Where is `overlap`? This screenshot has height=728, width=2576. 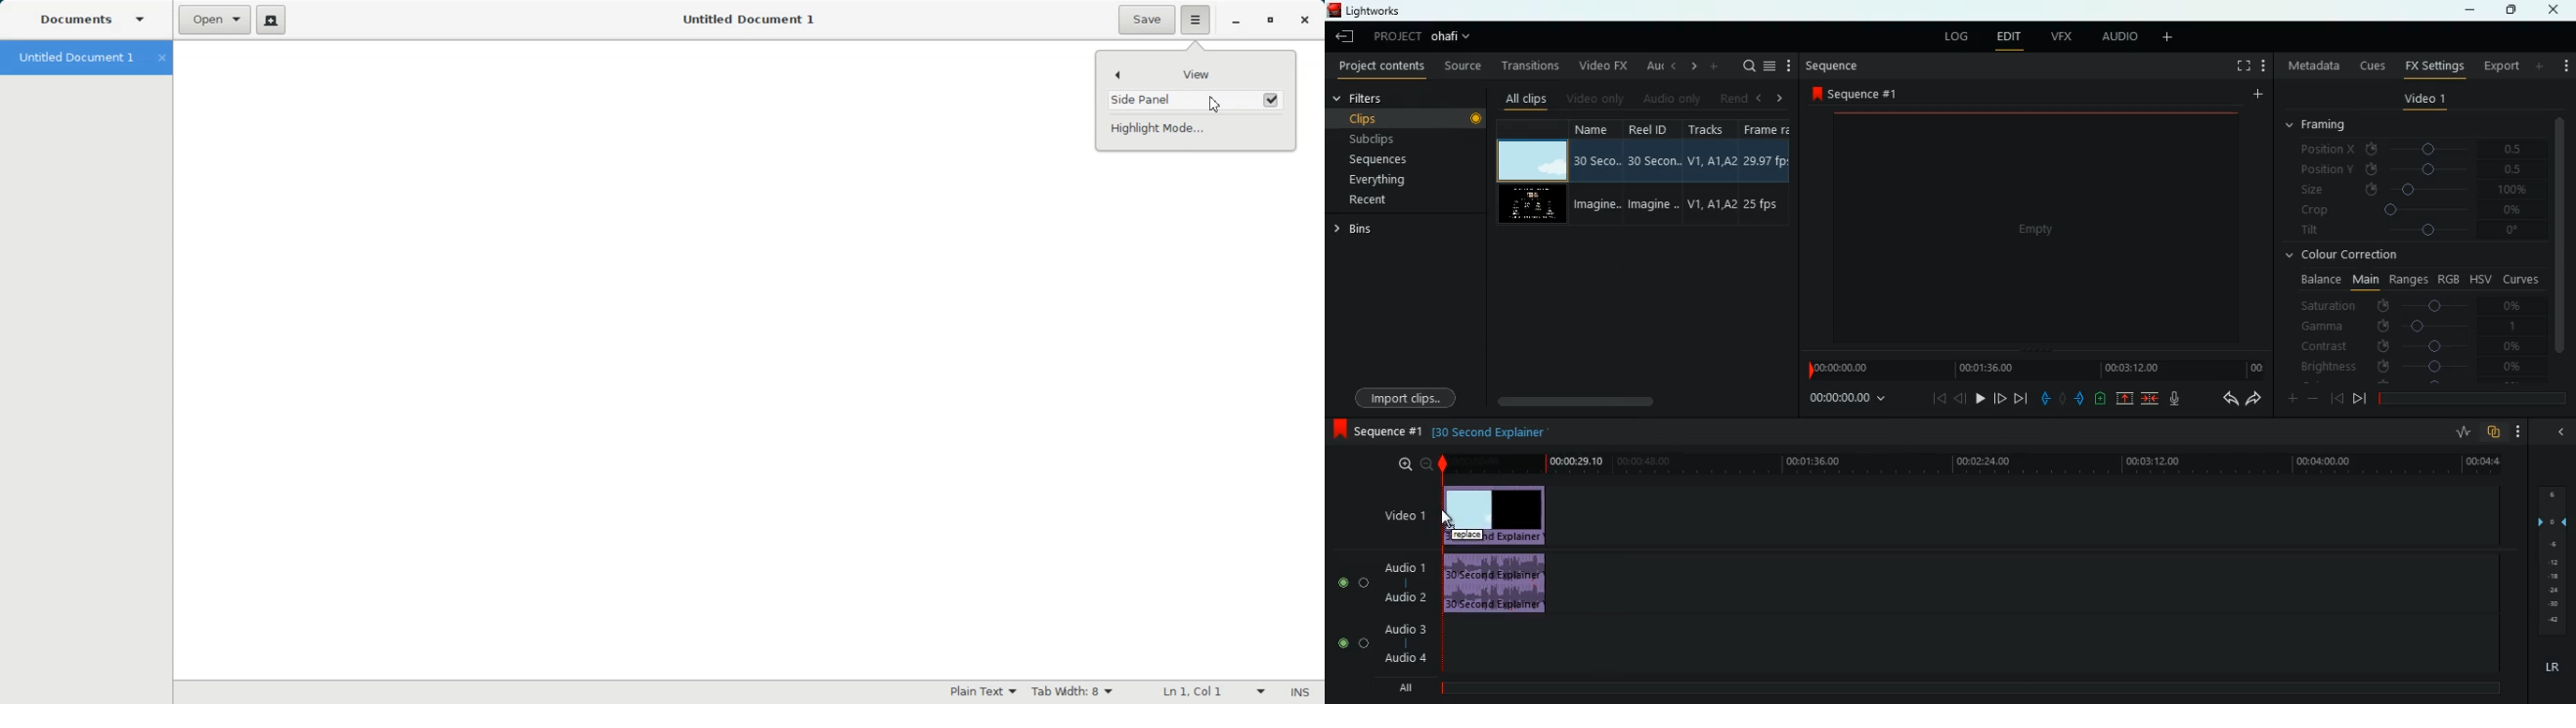
overlap is located at coordinates (2494, 433).